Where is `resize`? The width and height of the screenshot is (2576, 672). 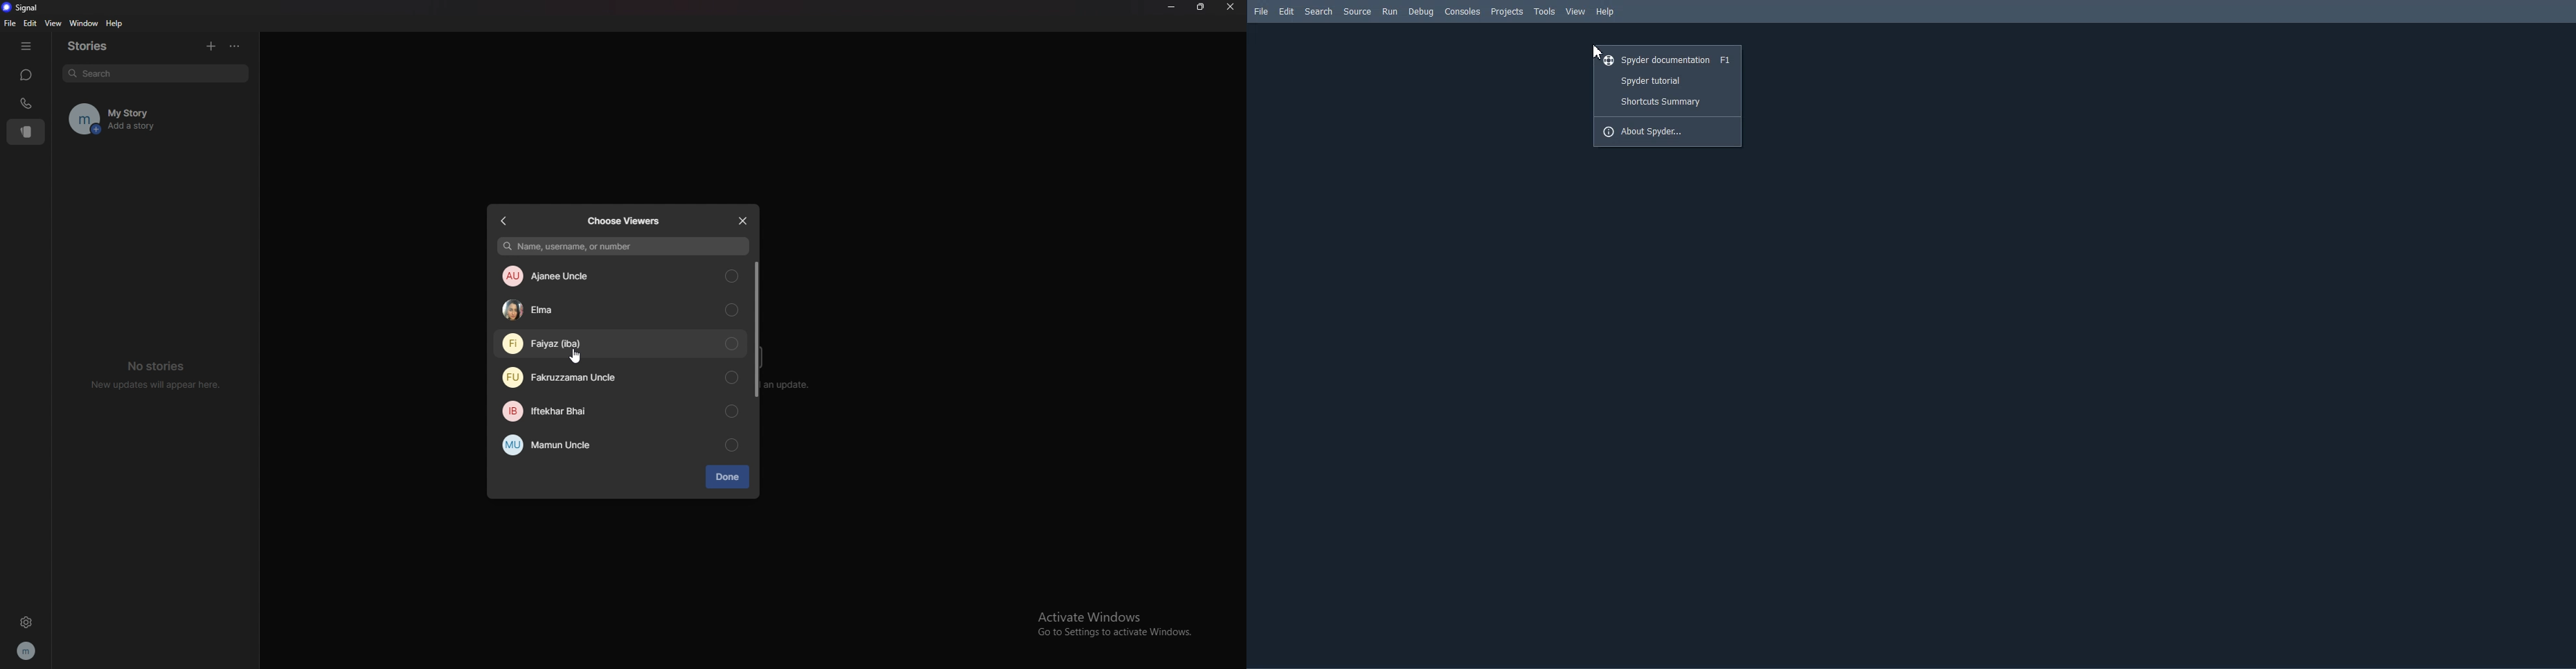
resize is located at coordinates (1201, 7).